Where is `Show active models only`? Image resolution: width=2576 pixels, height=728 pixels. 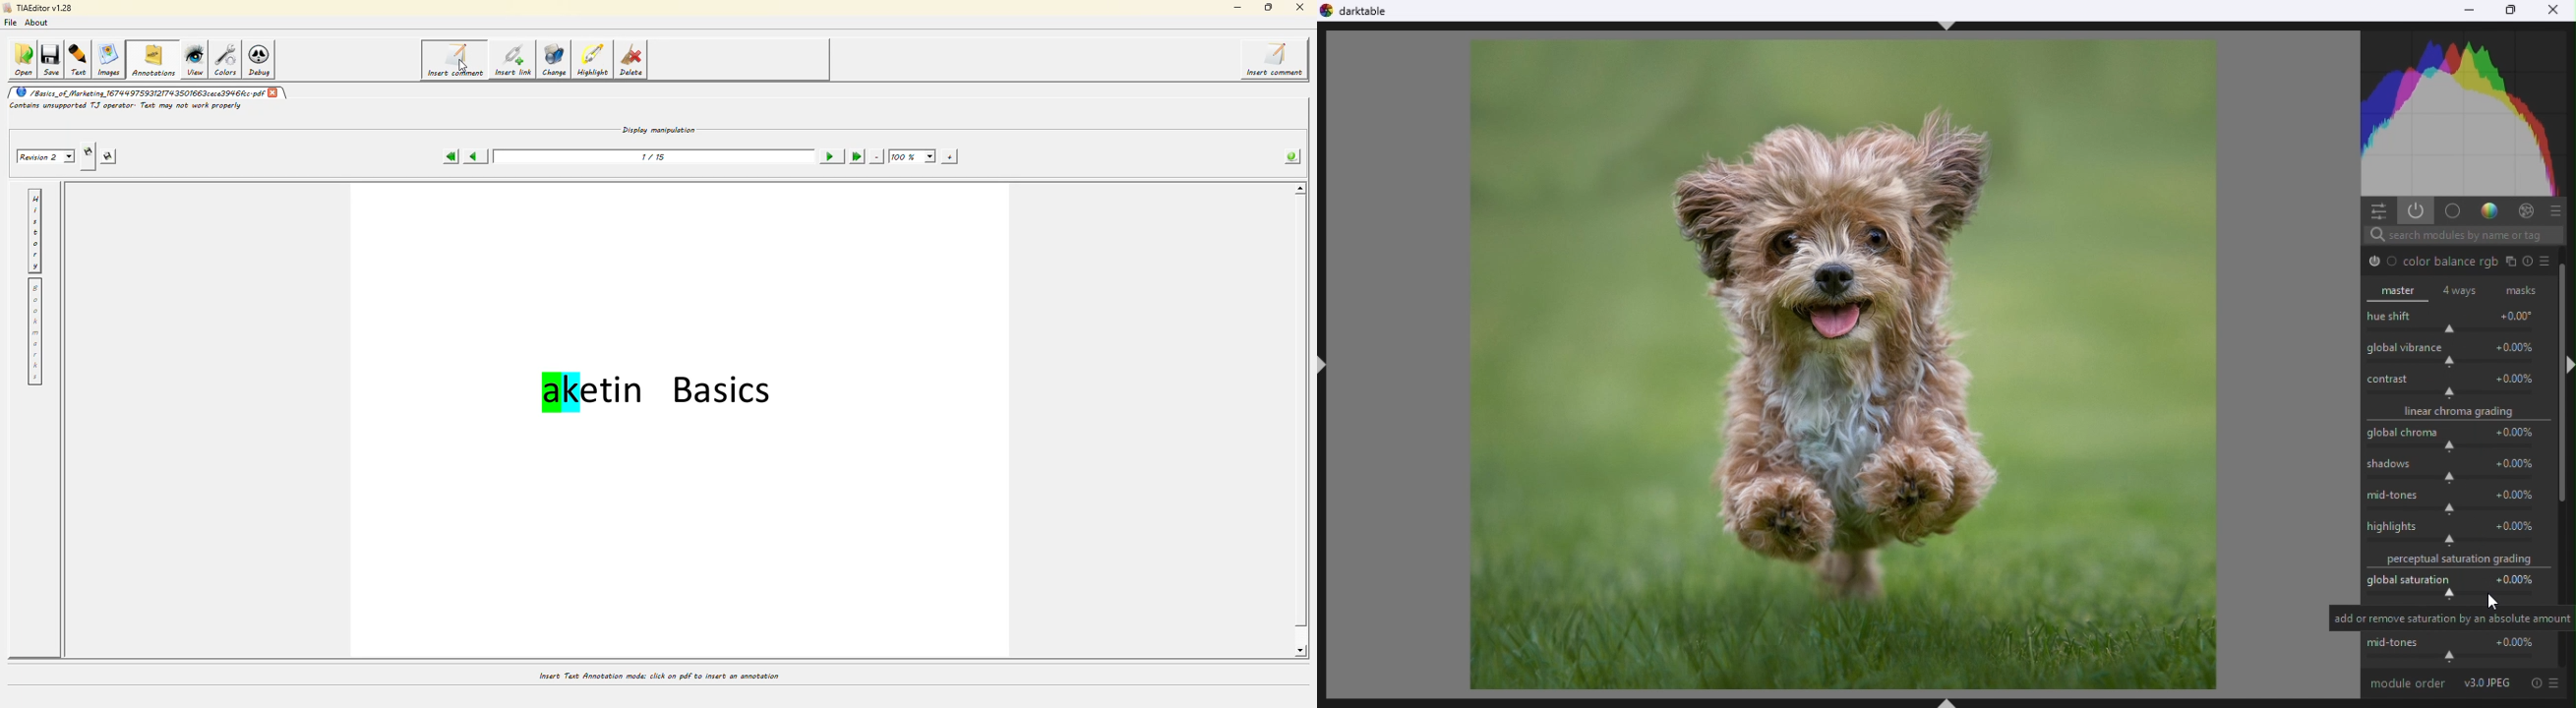
Show active models only is located at coordinates (2416, 211).